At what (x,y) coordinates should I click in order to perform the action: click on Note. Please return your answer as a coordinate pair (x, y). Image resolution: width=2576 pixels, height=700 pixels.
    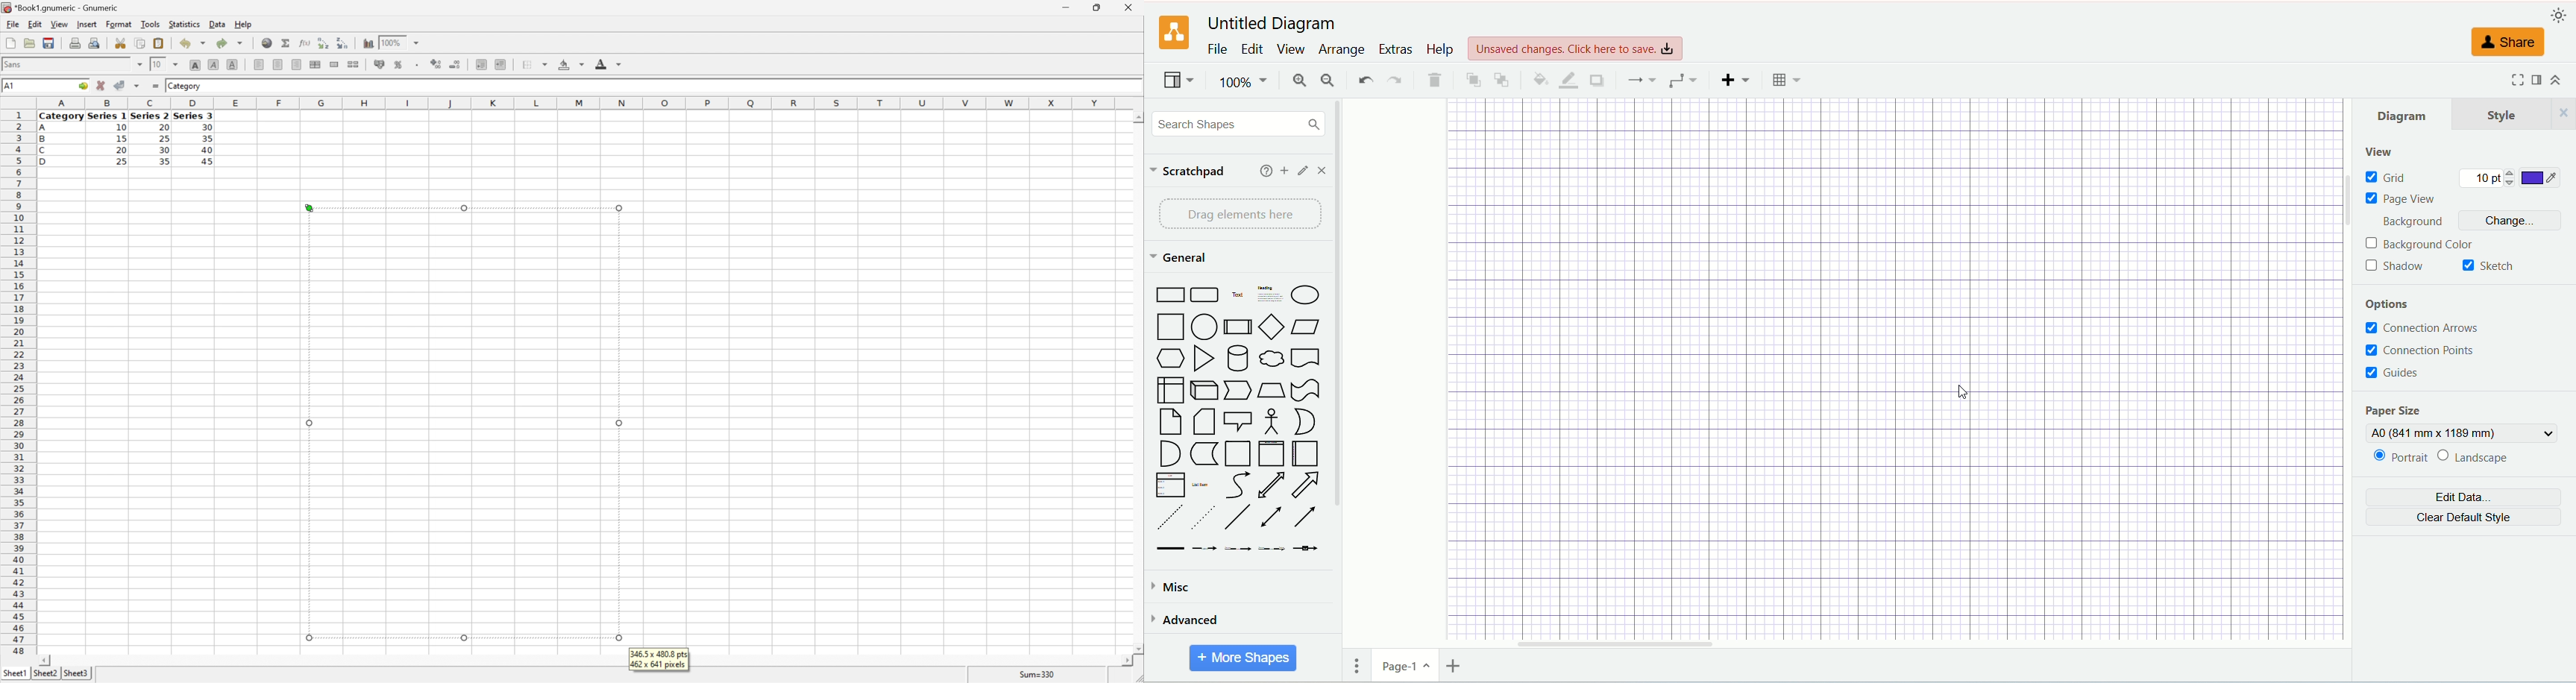
    Looking at the image, I should click on (1170, 423).